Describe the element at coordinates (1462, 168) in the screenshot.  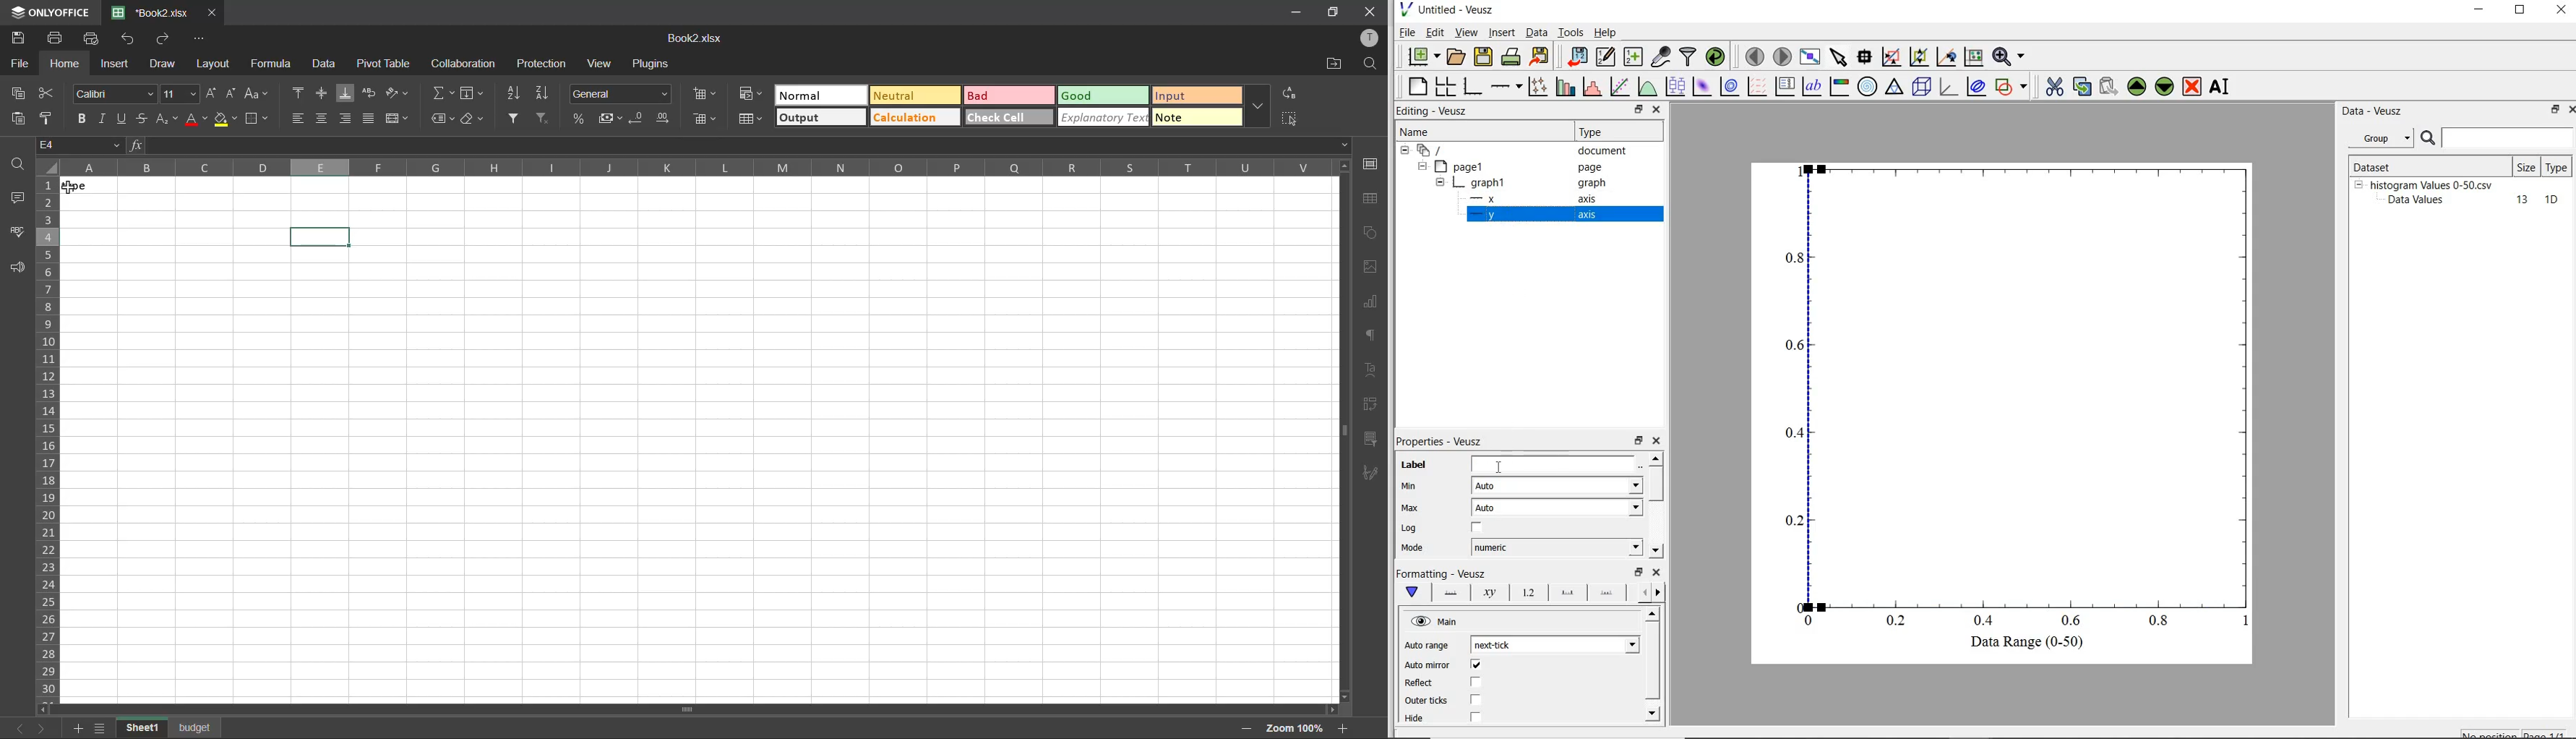
I see `page1` at that location.